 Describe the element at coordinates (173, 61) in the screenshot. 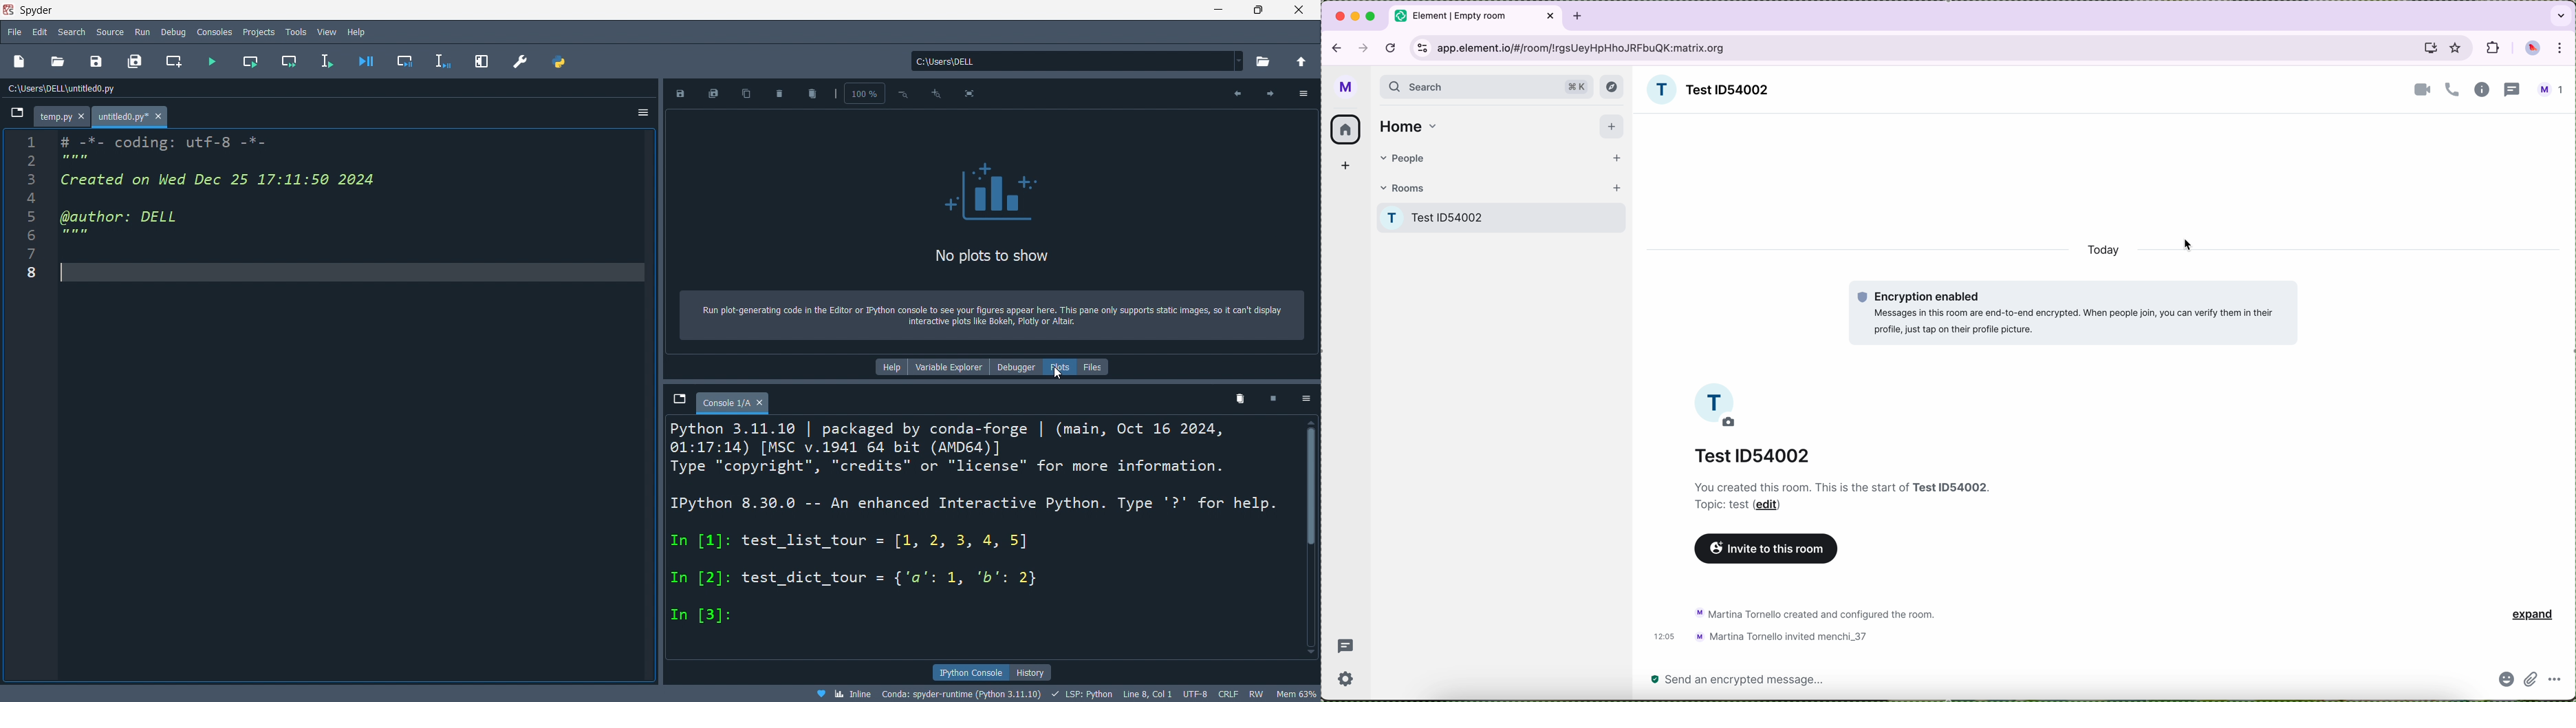

I see `new cell` at that location.